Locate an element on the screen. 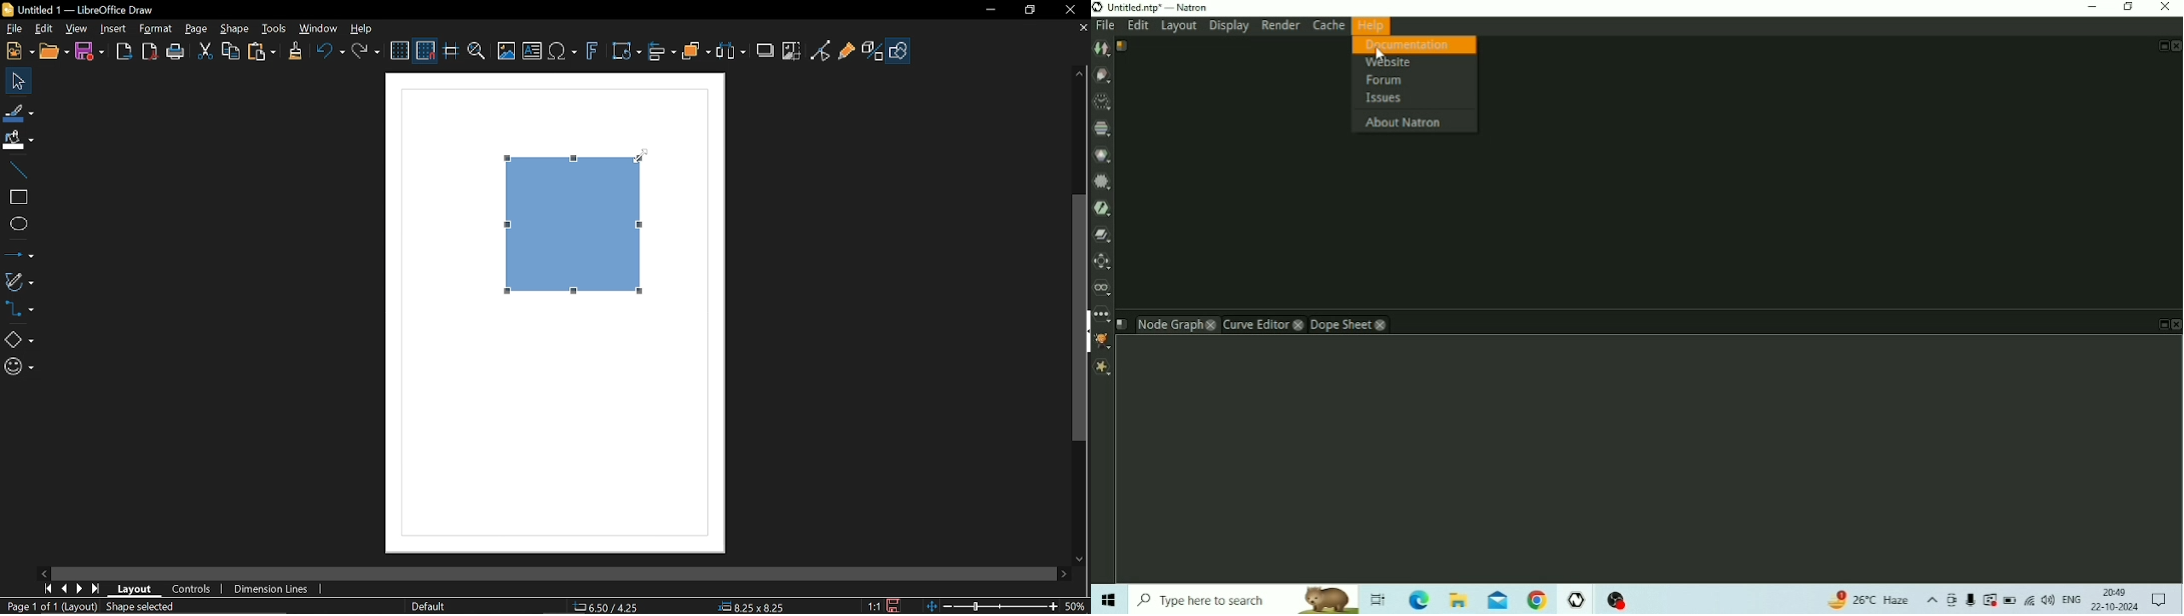  First page is located at coordinates (48, 590).